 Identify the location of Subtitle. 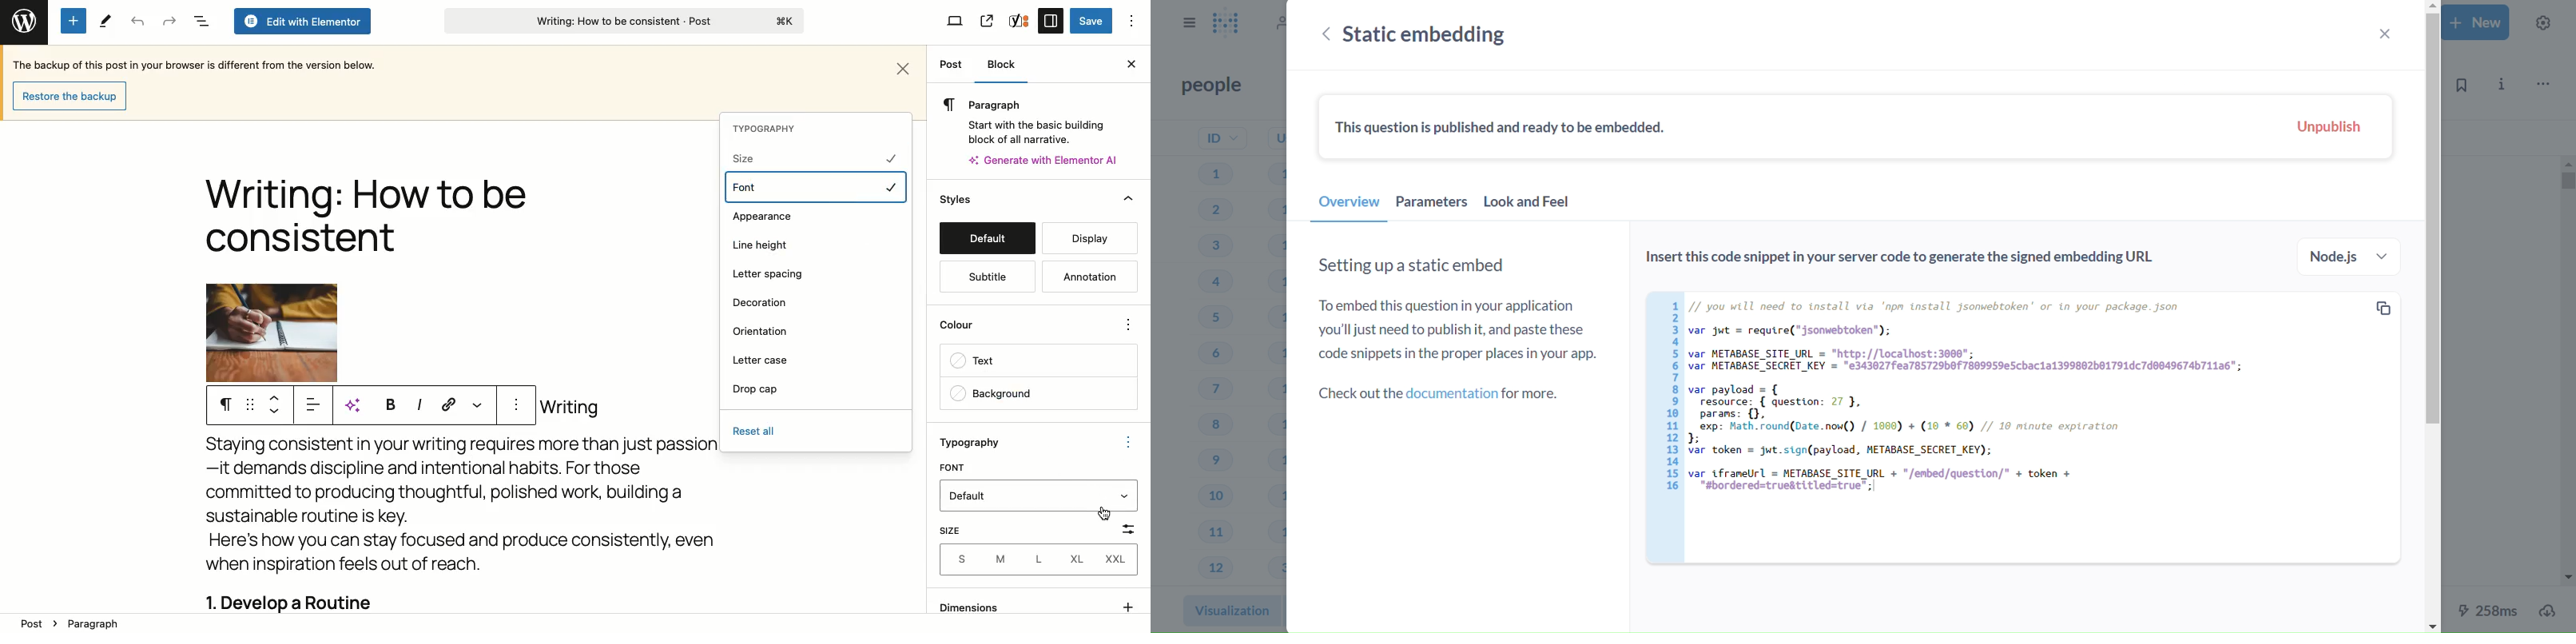
(987, 277).